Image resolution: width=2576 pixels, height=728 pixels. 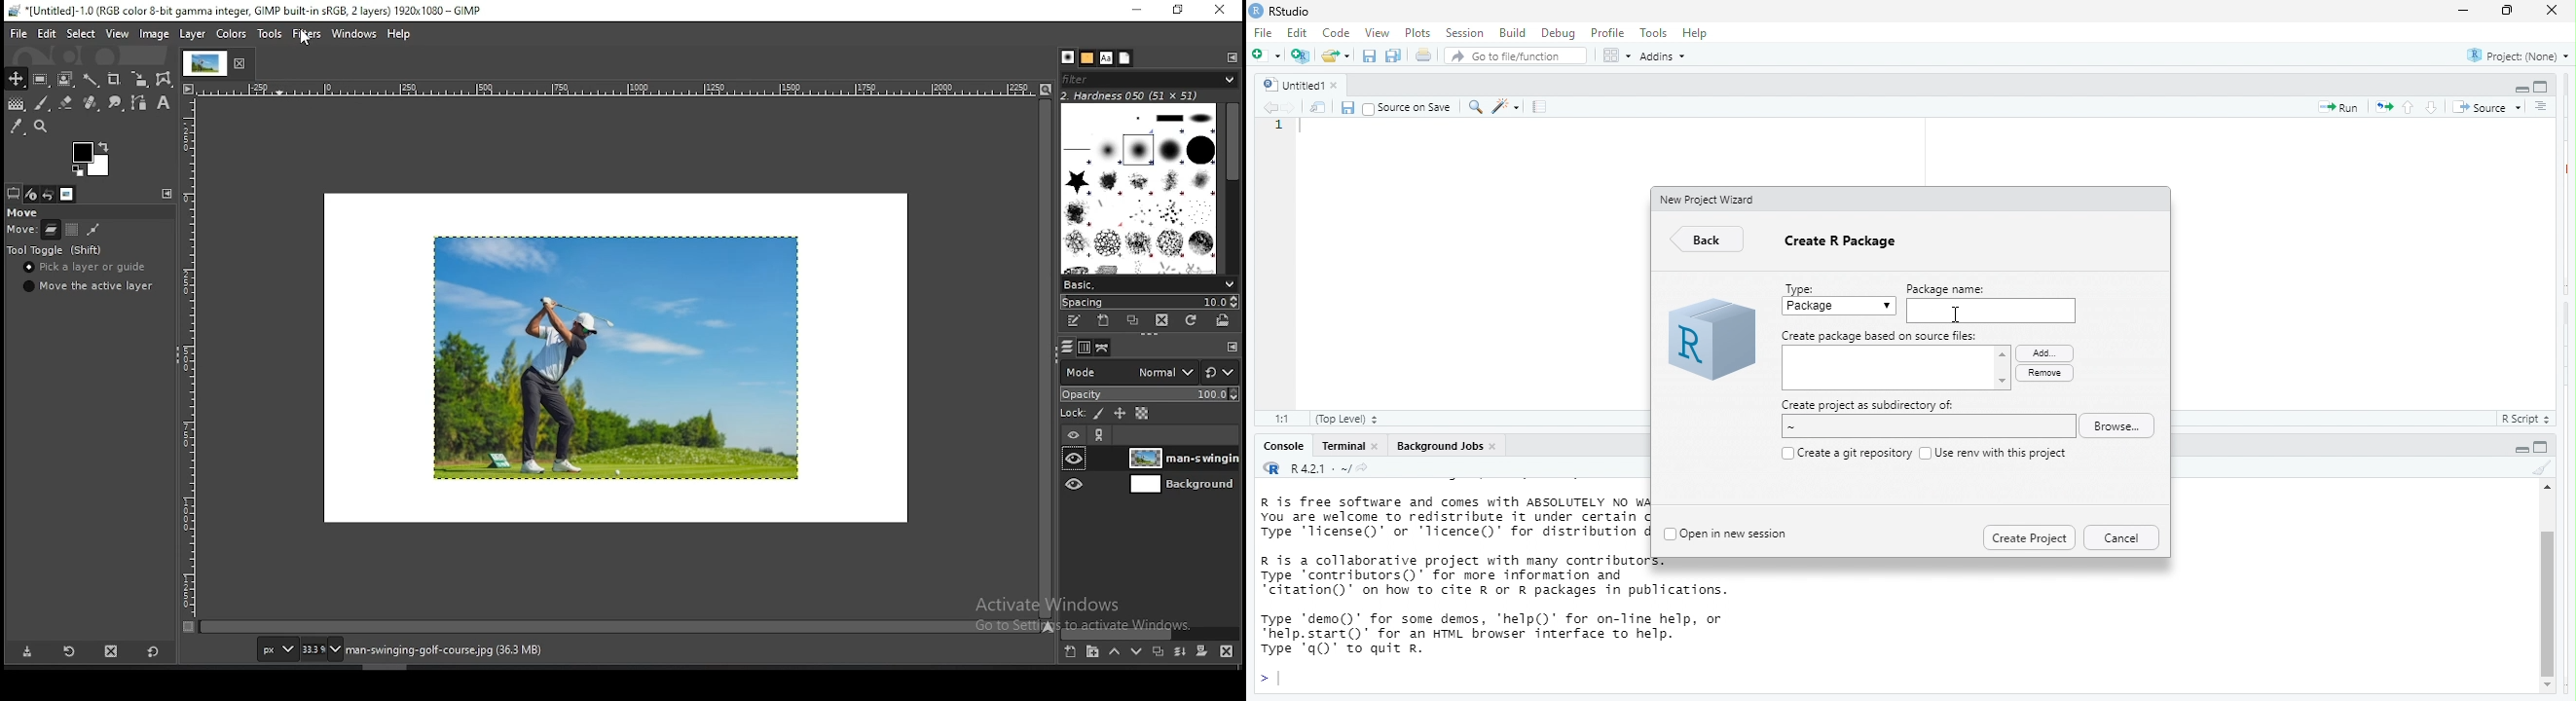 I want to click on layer visibility on/off, so click(x=1074, y=460).